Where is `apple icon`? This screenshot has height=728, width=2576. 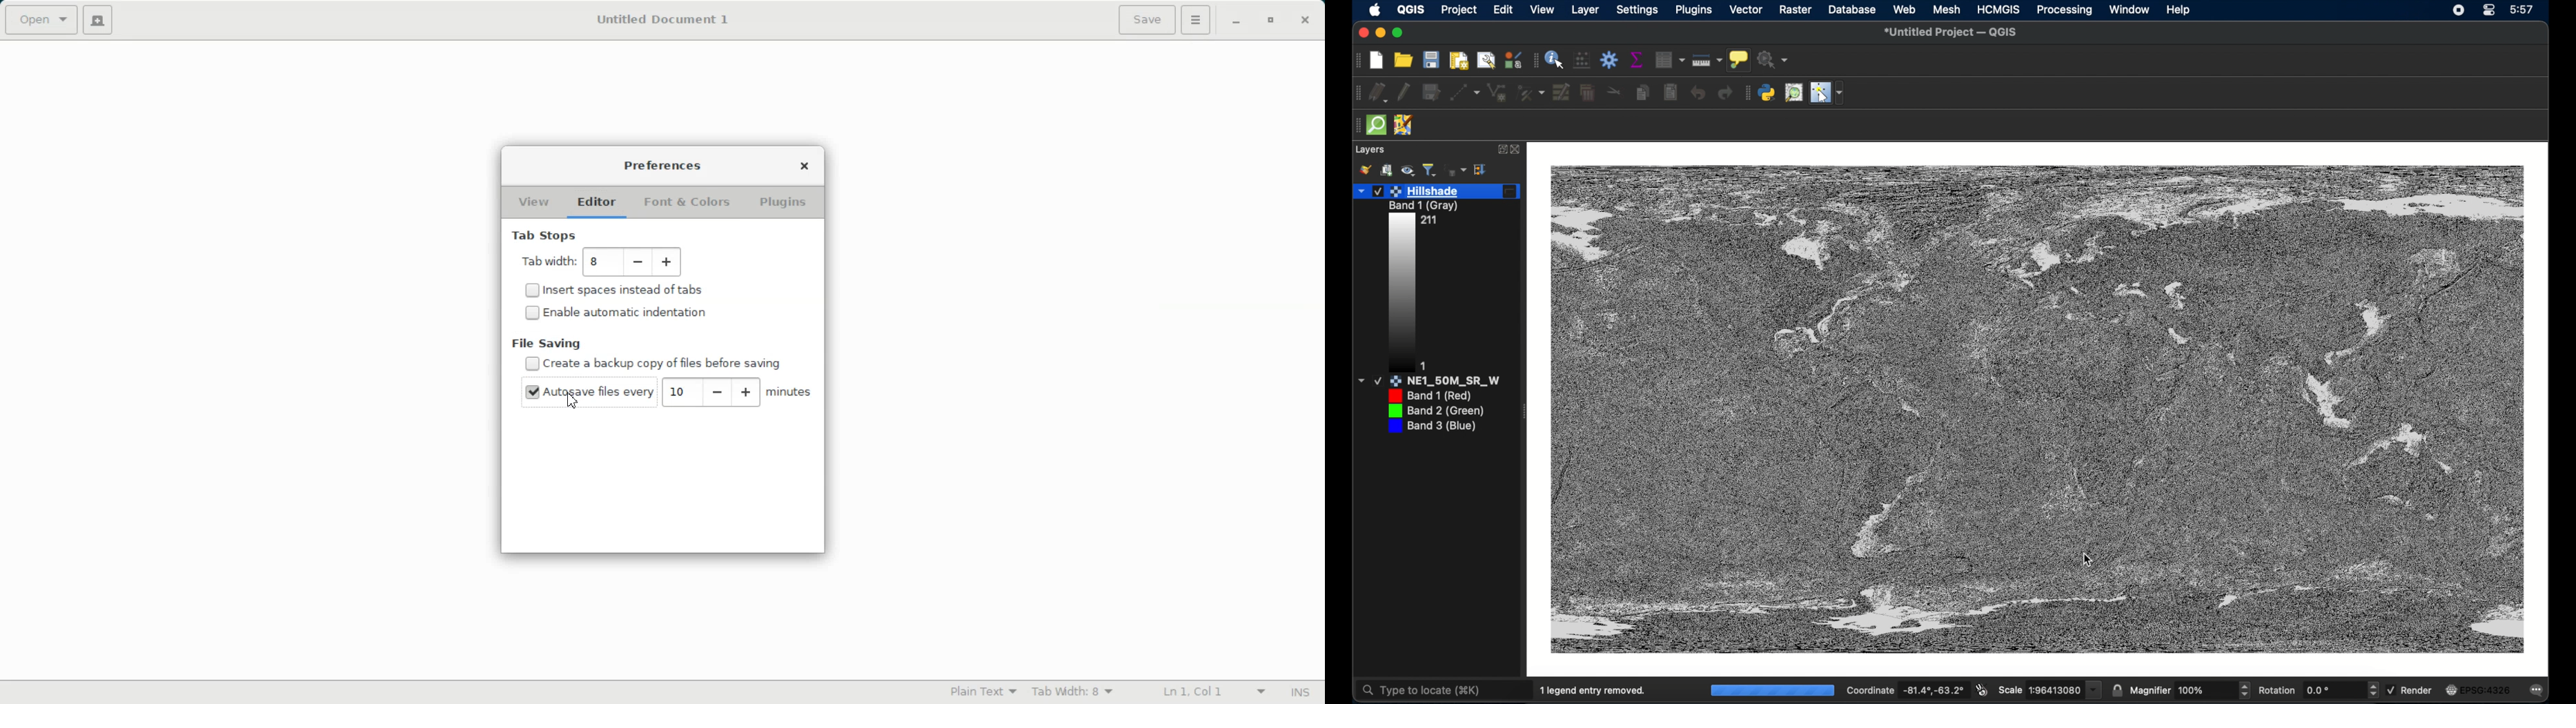 apple icon is located at coordinates (1376, 10).